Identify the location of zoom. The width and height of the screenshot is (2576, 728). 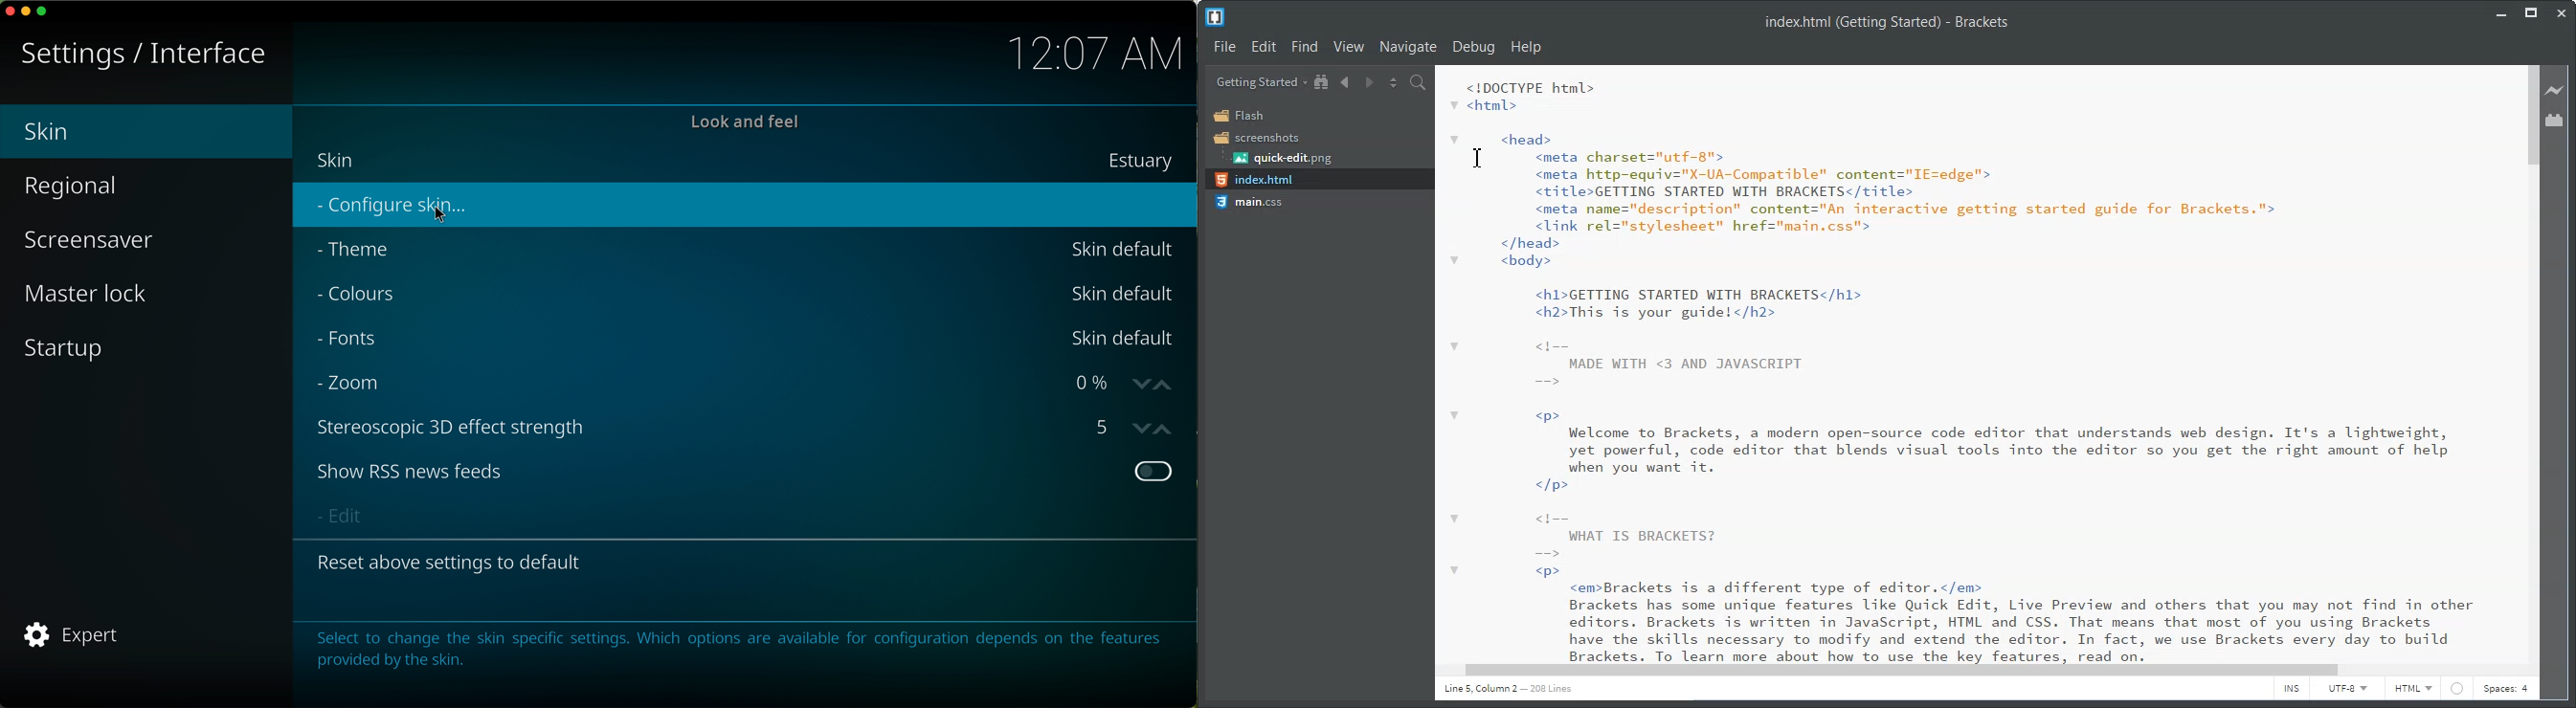
(355, 386).